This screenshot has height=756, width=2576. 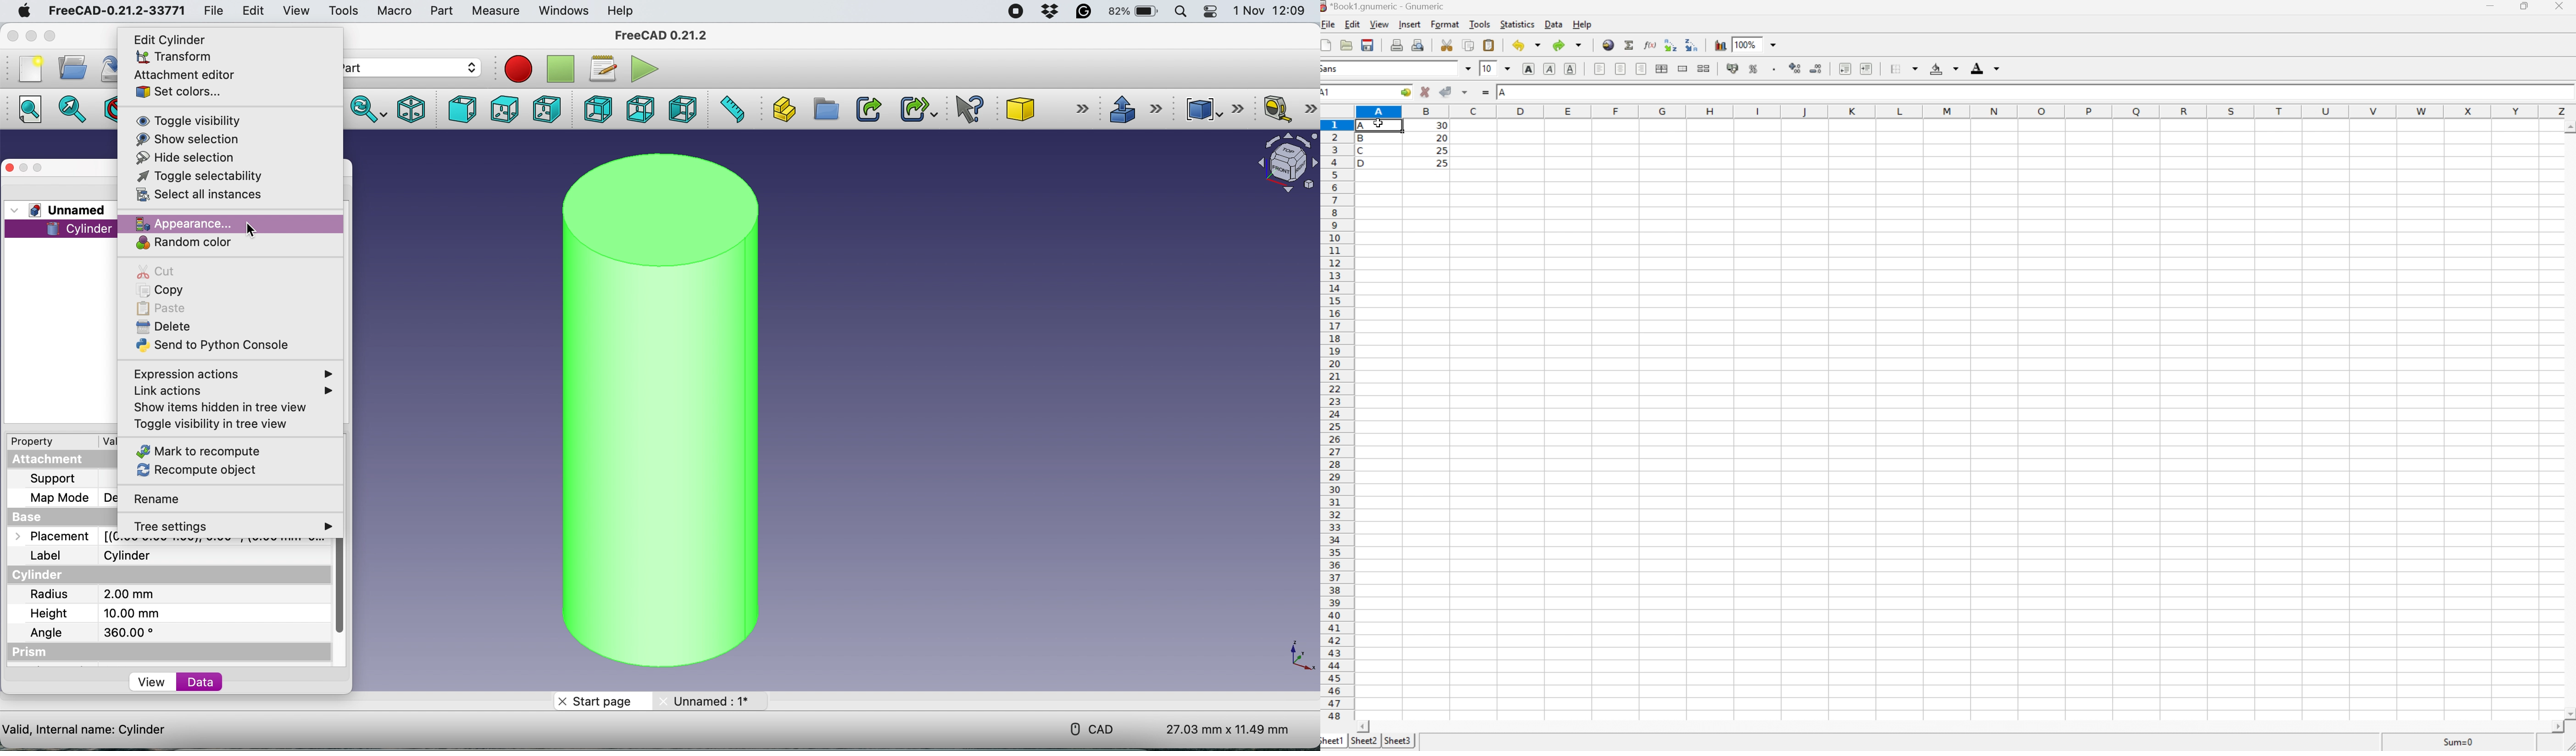 What do you see at coordinates (1139, 111) in the screenshot?
I see `extrusions` at bounding box center [1139, 111].